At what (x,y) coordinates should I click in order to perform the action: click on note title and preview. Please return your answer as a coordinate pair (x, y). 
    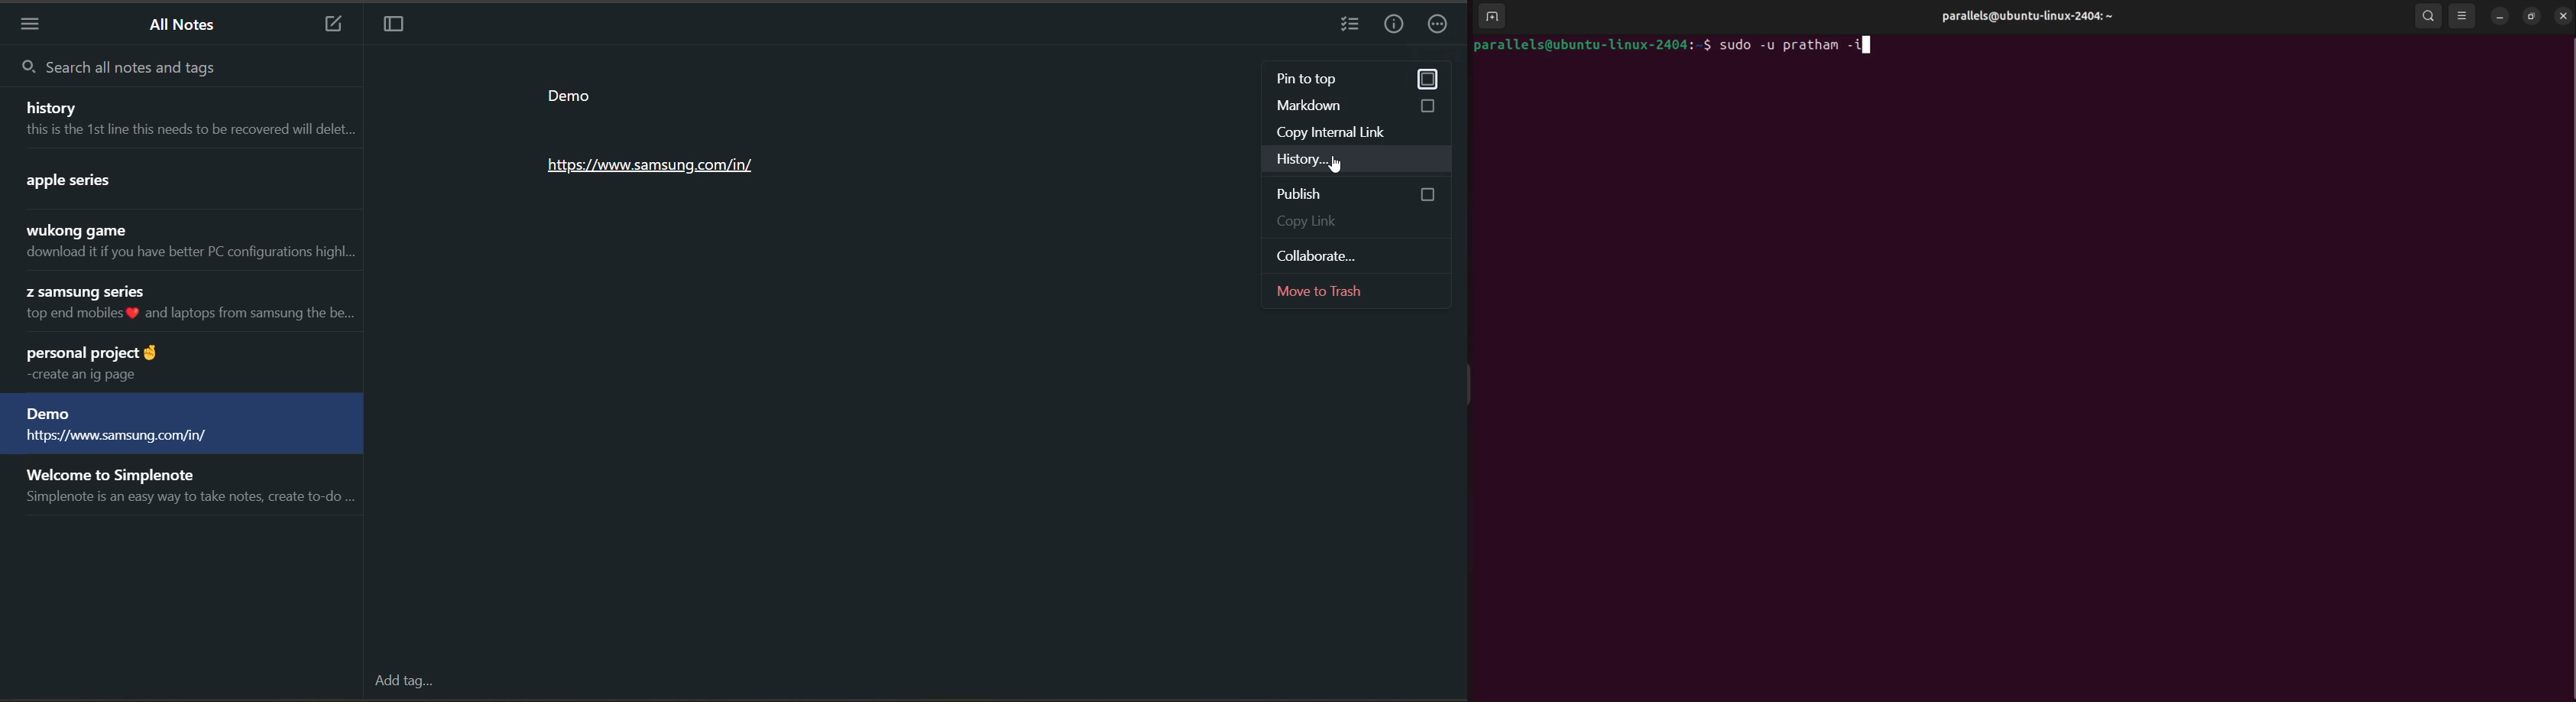
    Looking at the image, I should click on (181, 425).